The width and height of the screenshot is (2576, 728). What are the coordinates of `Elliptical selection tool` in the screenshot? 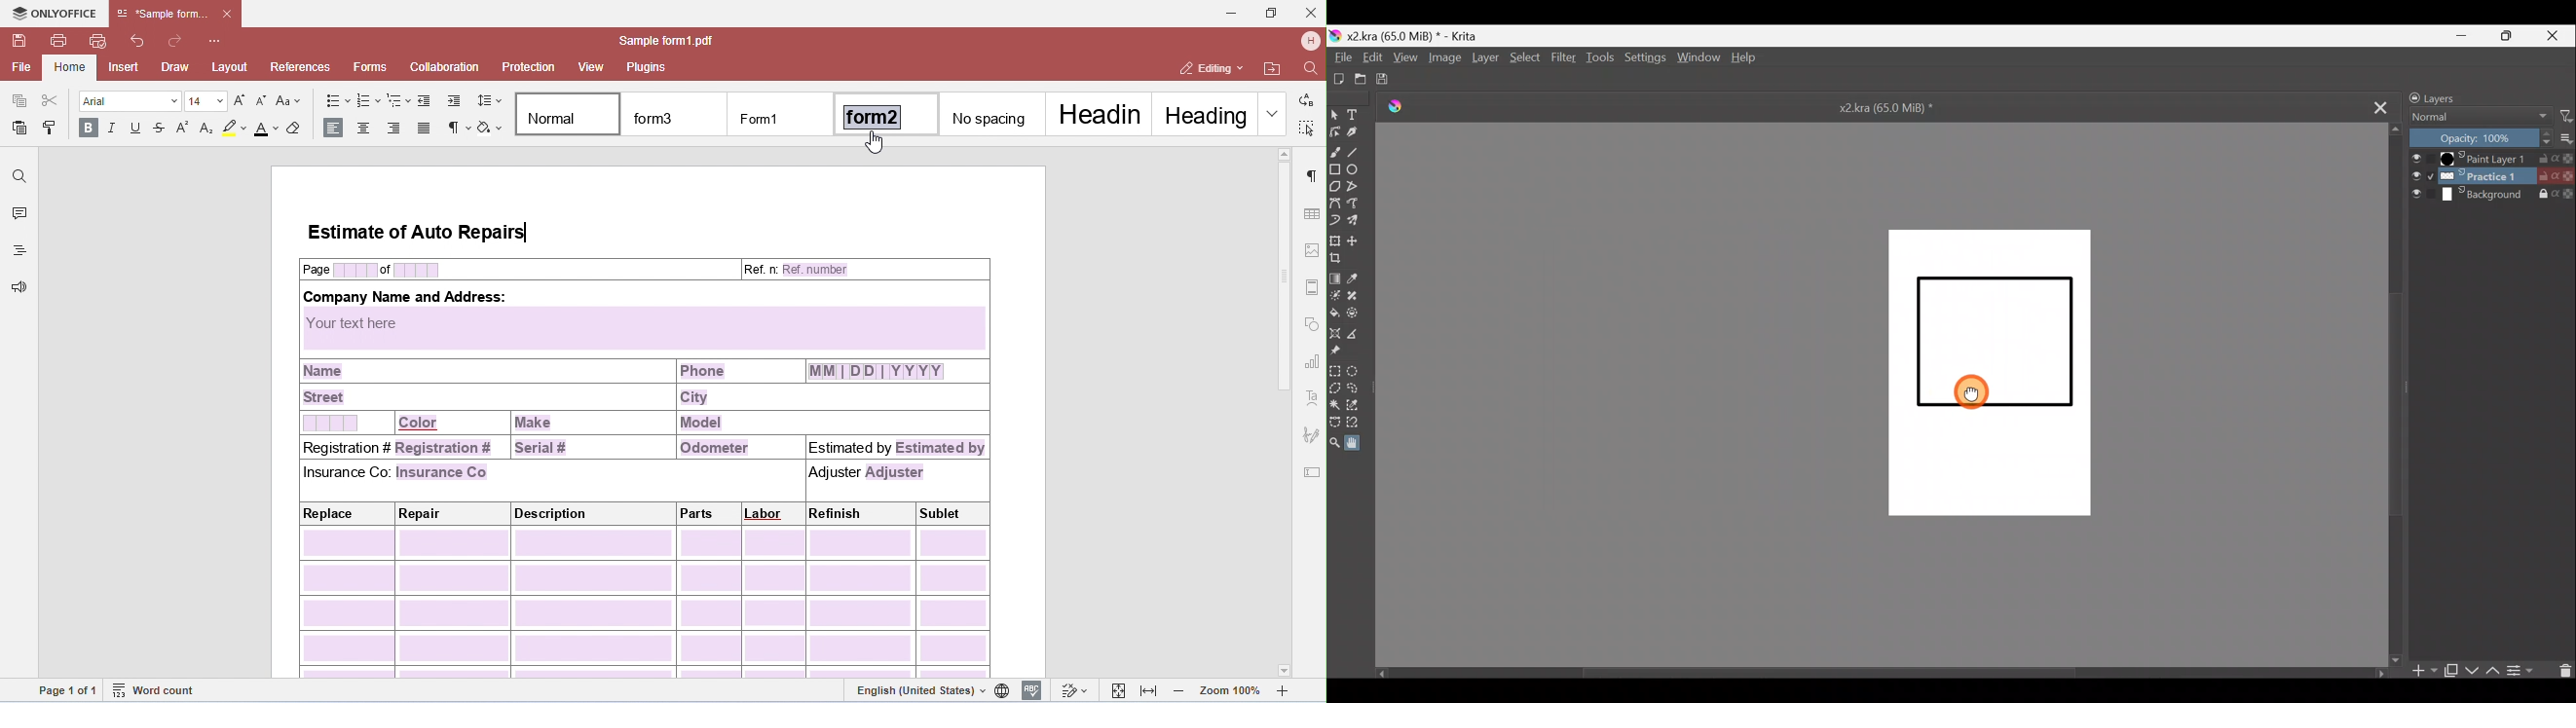 It's located at (1356, 372).